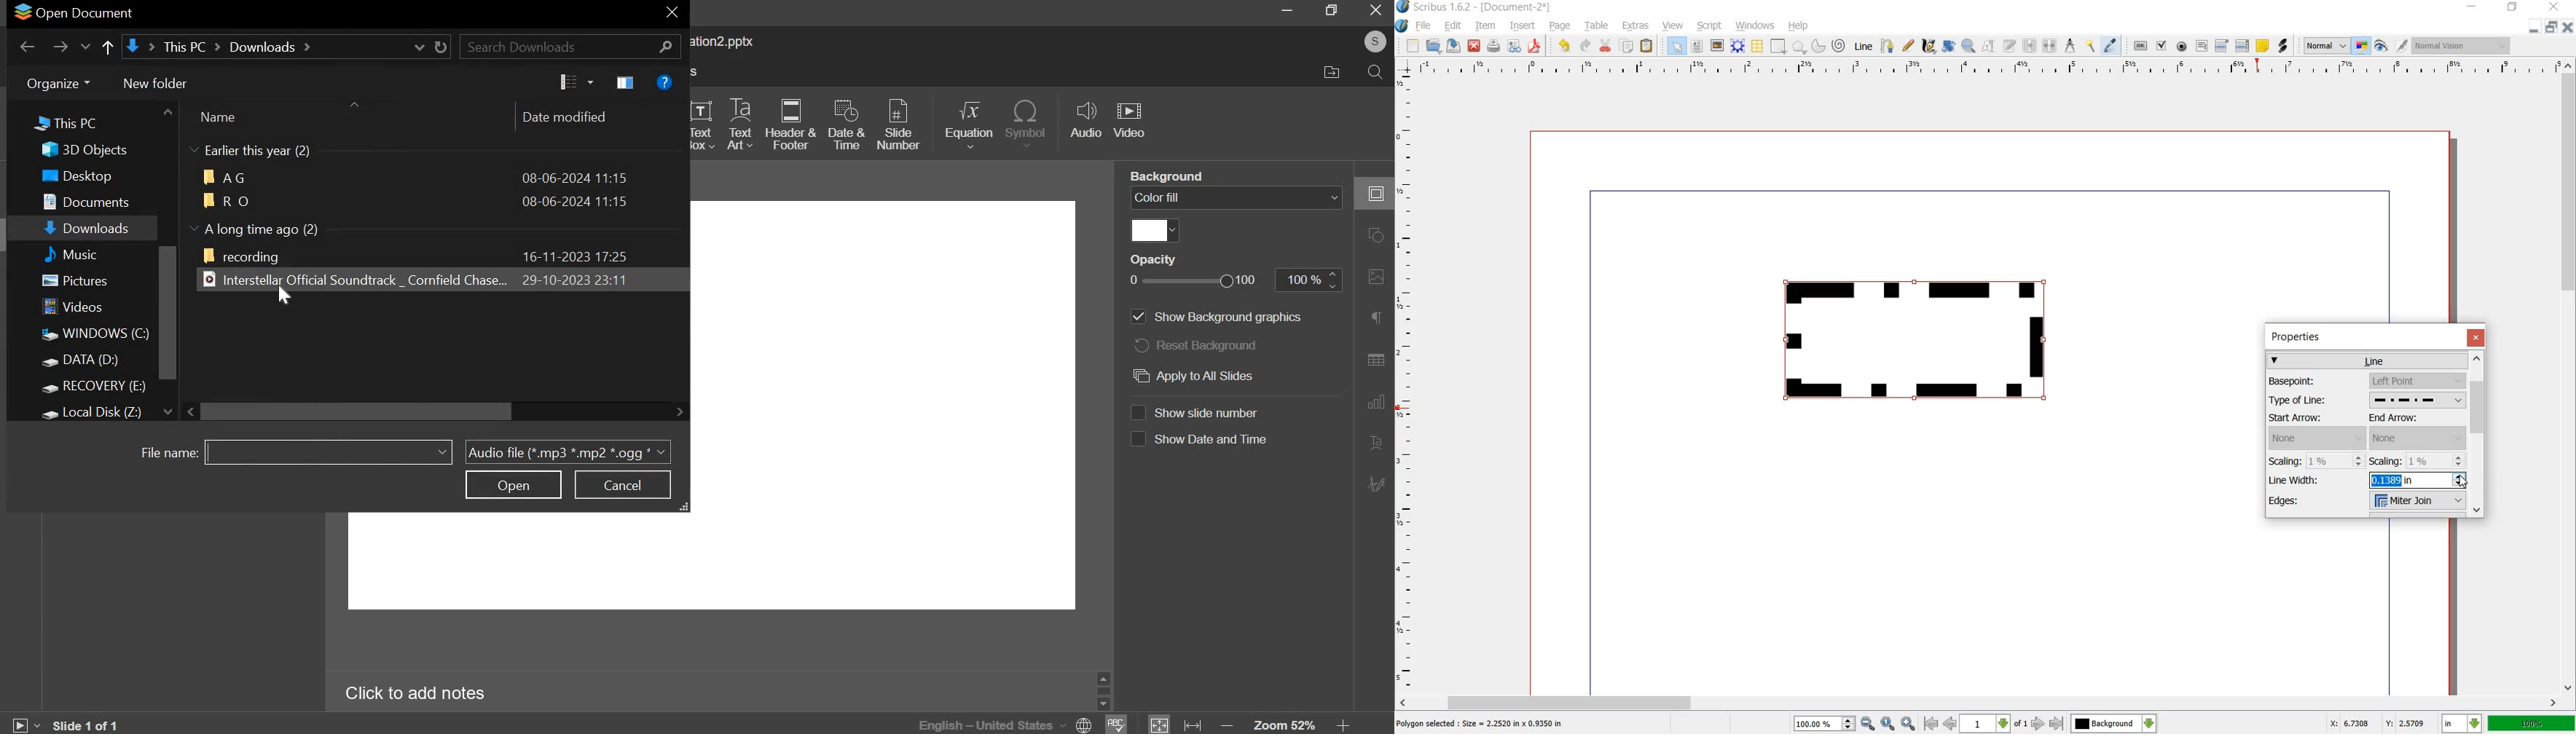  What do you see at coordinates (1671, 27) in the screenshot?
I see `VIEW` at bounding box center [1671, 27].